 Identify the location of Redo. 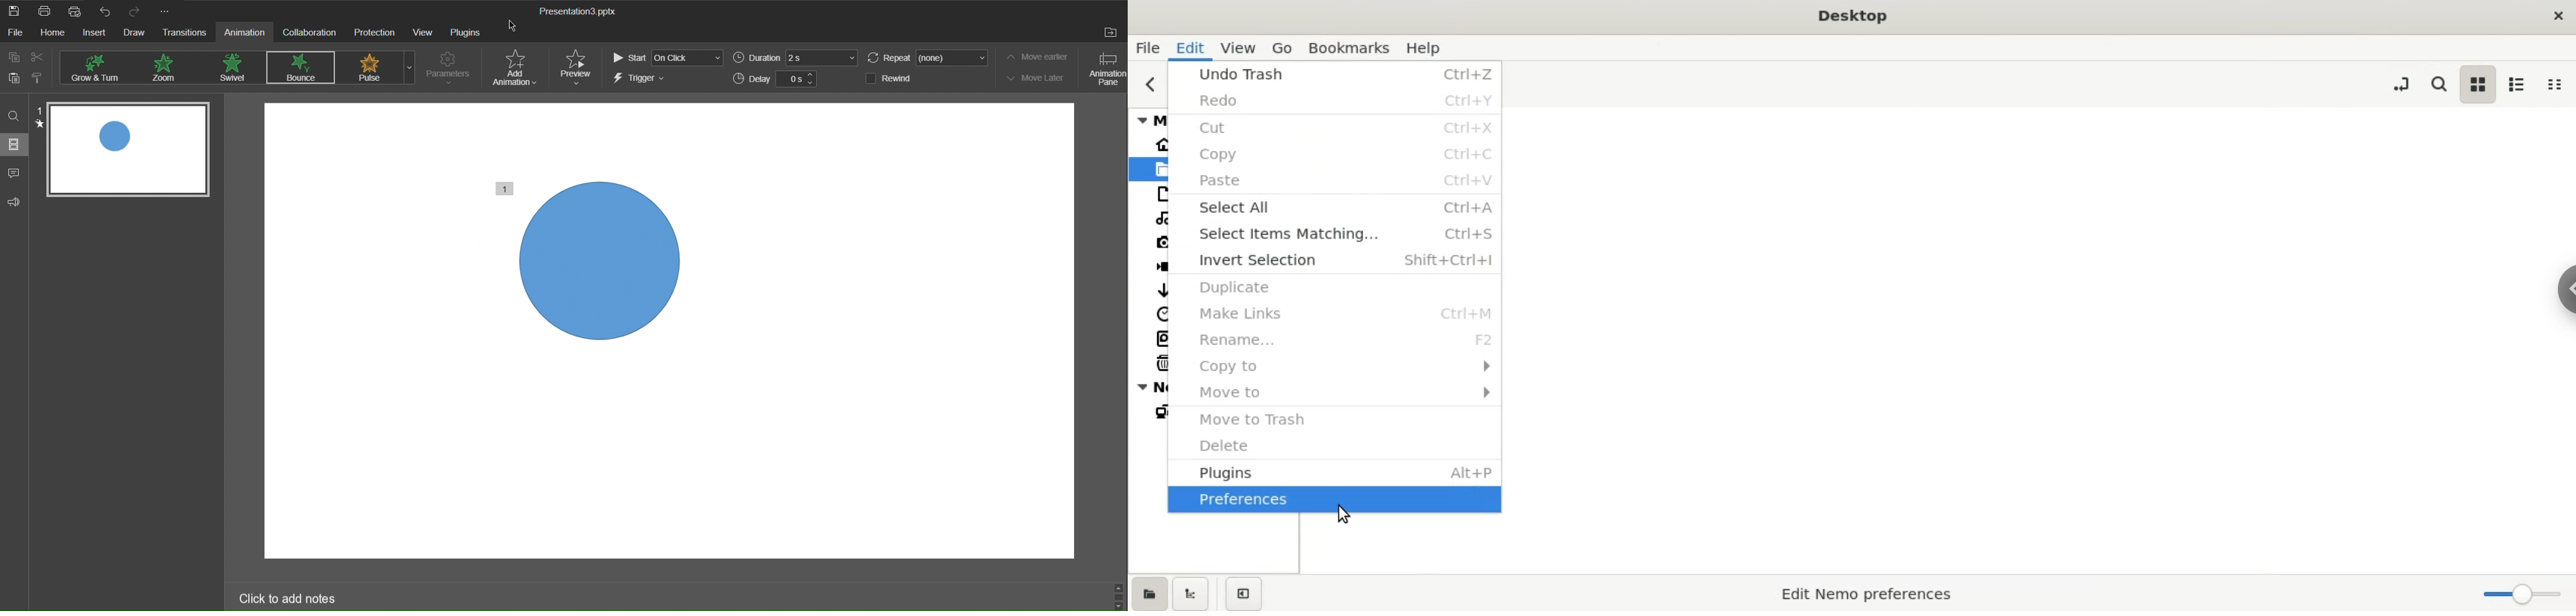
(133, 12).